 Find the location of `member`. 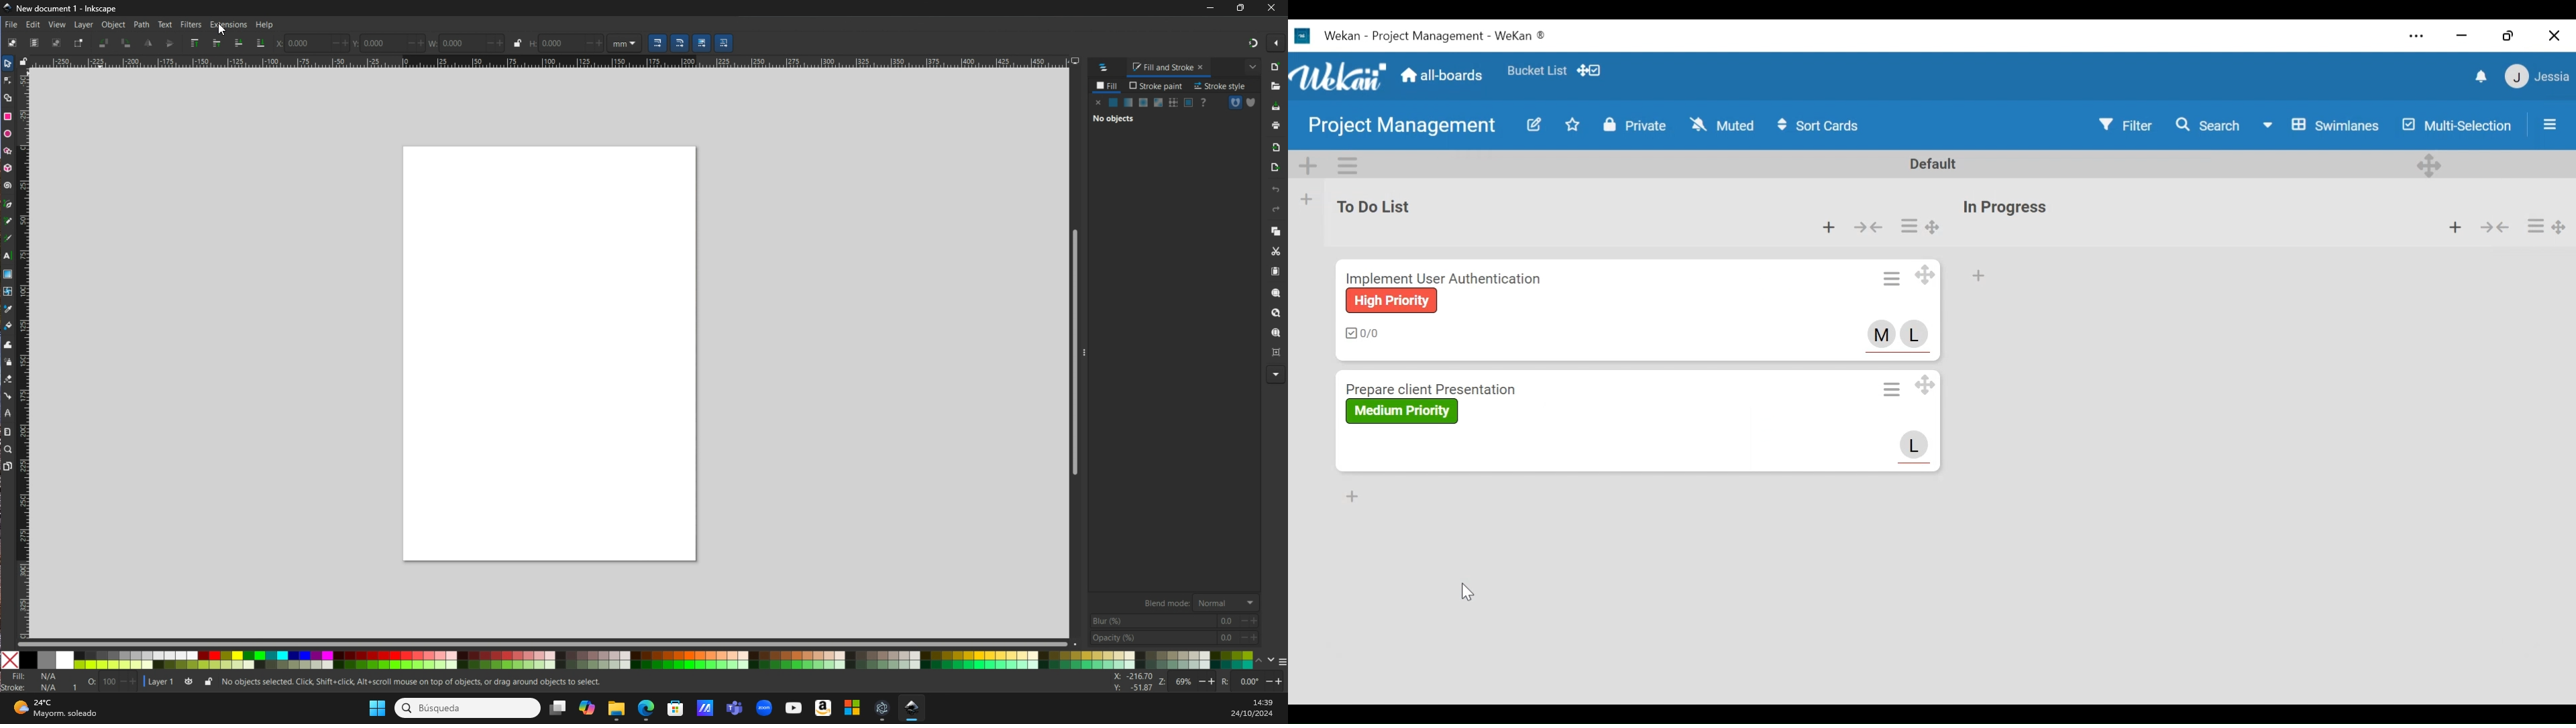

member is located at coordinates (1880, 334).